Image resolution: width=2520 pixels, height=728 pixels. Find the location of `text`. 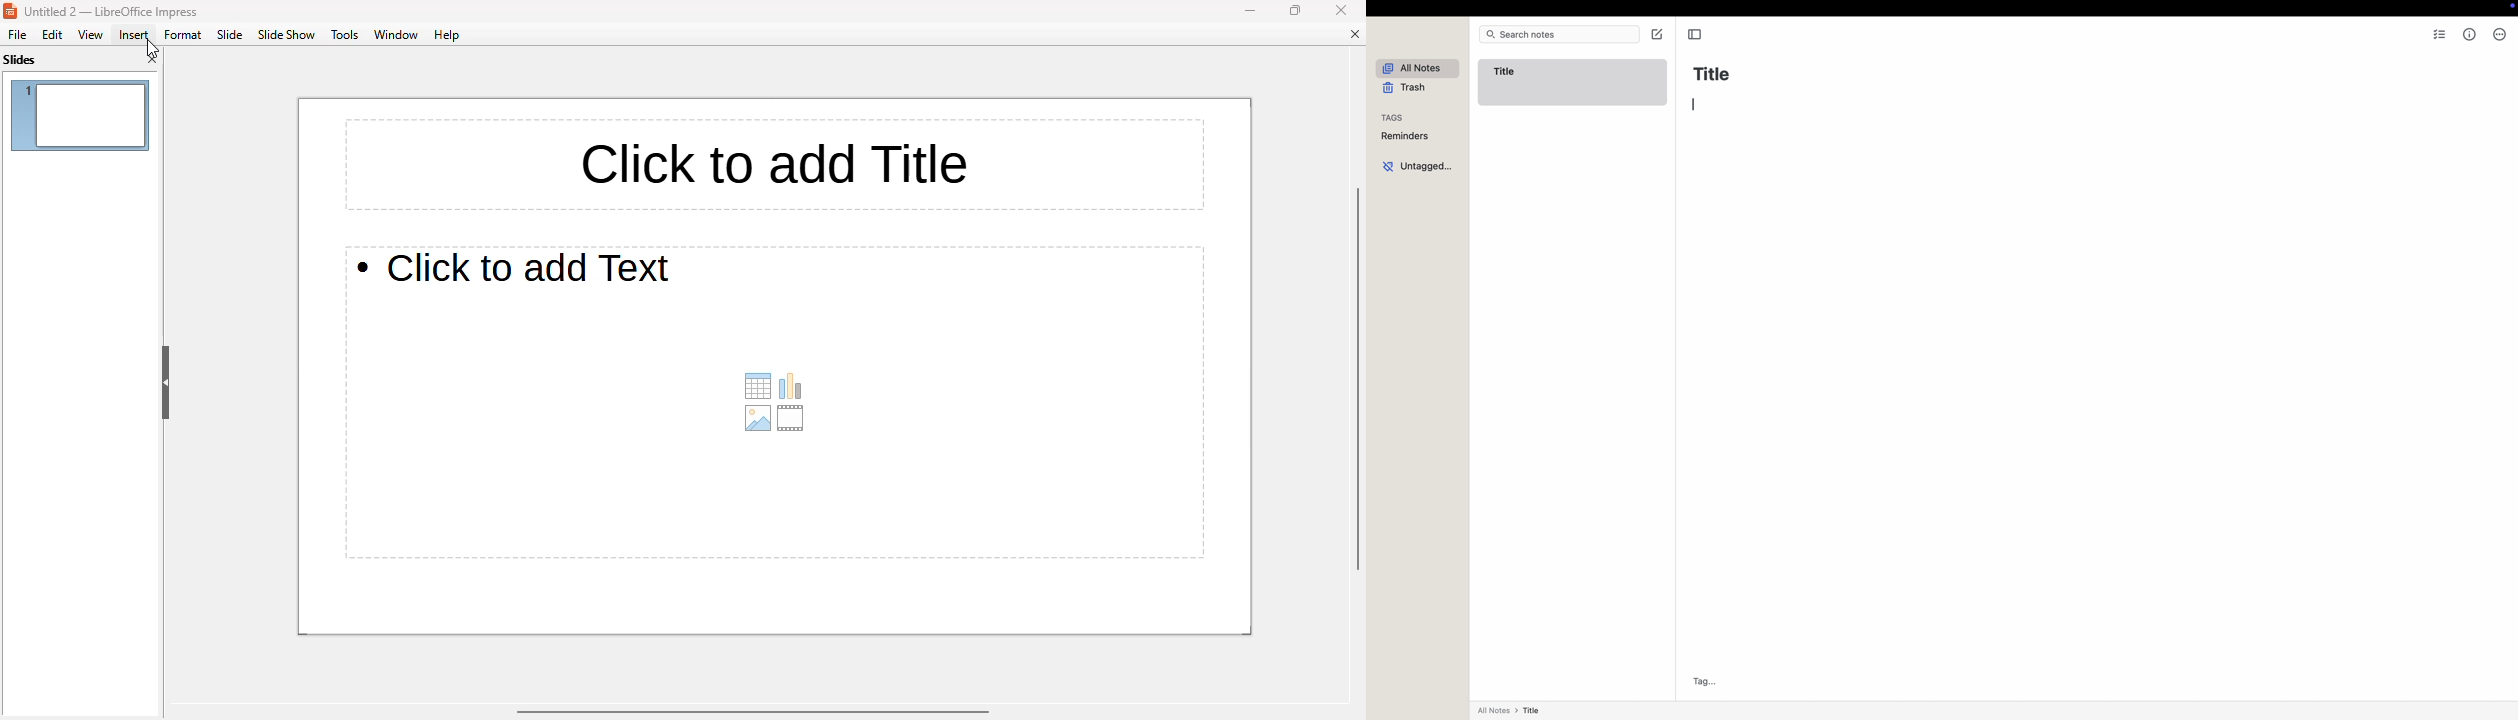

text is located at coordinates (516, 266).